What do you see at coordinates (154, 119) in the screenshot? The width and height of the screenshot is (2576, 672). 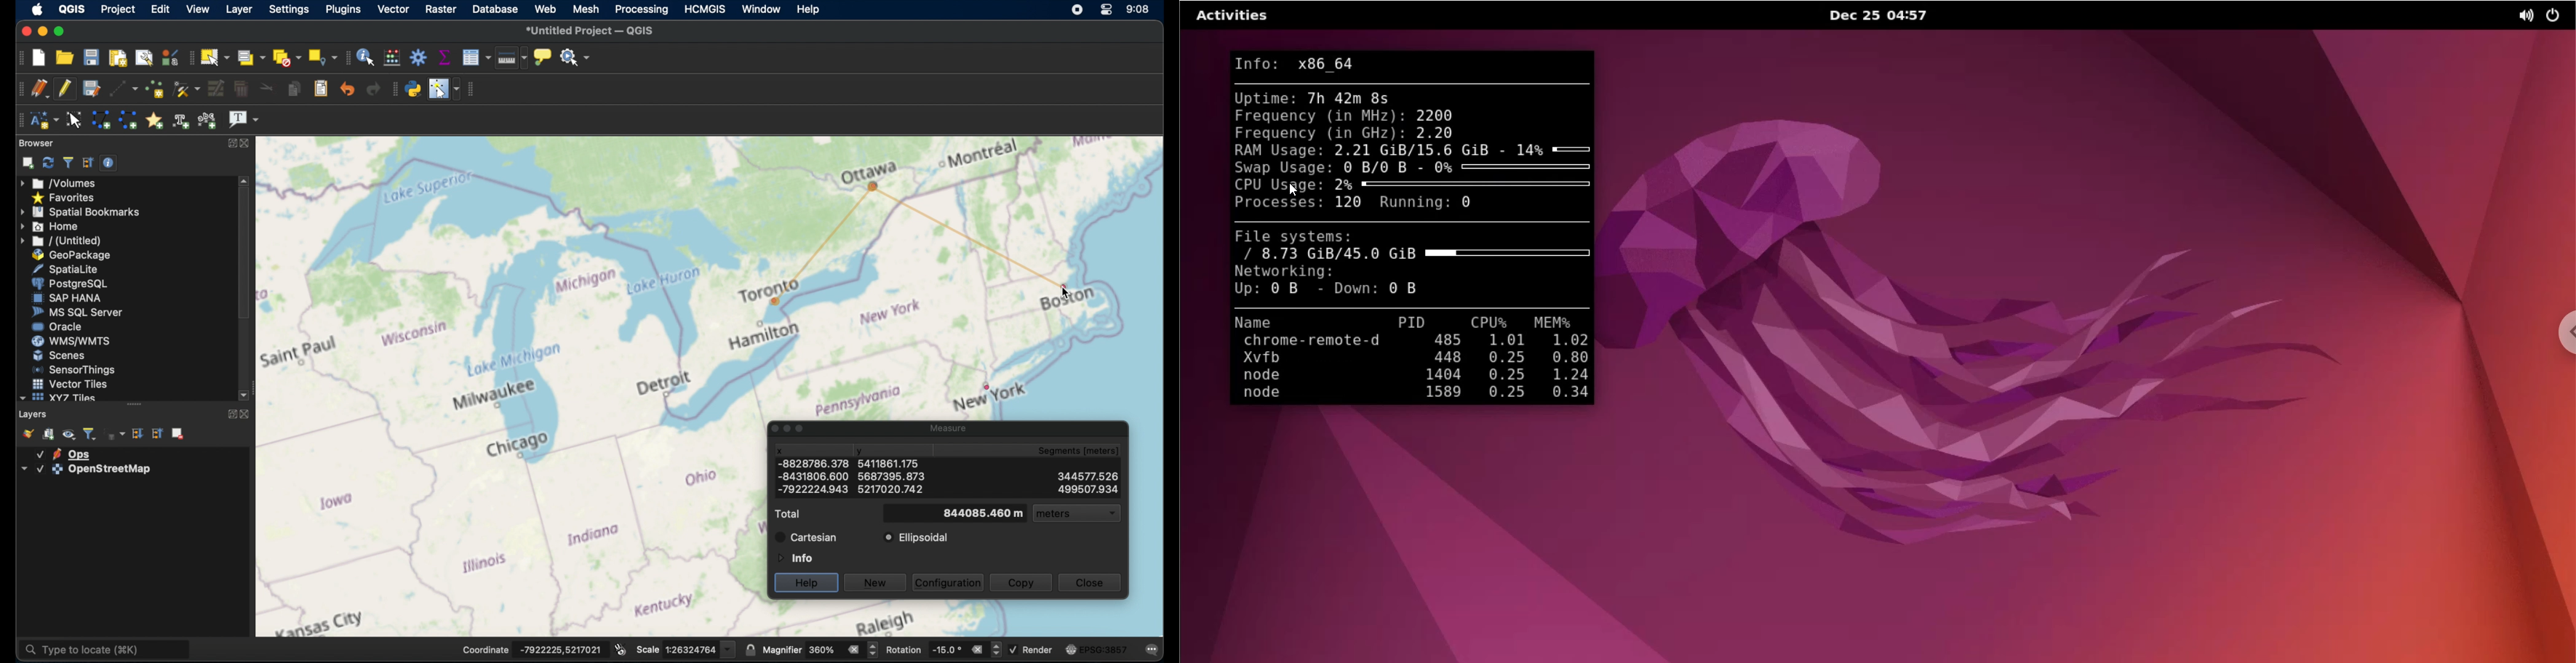 I see `create annotation marker` at bounding box center [154, 119].